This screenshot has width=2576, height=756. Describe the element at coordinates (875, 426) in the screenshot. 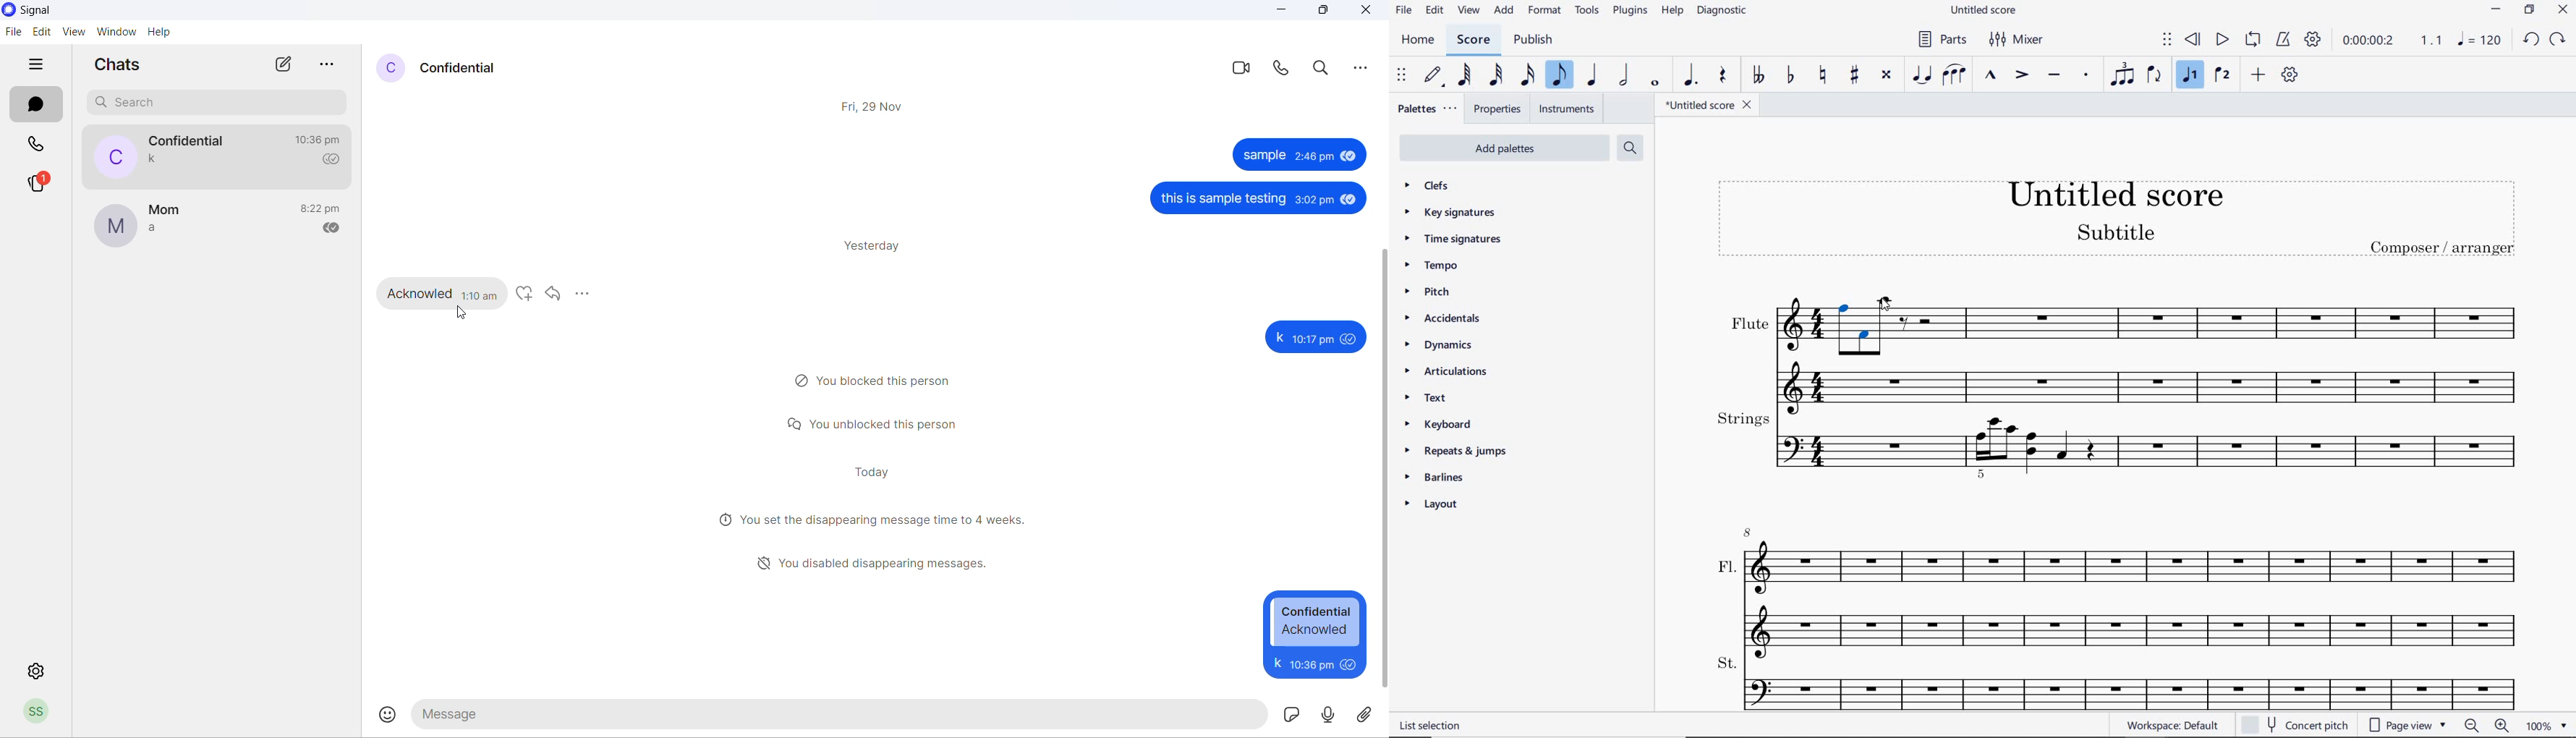

I see `unblock notification` at that location.